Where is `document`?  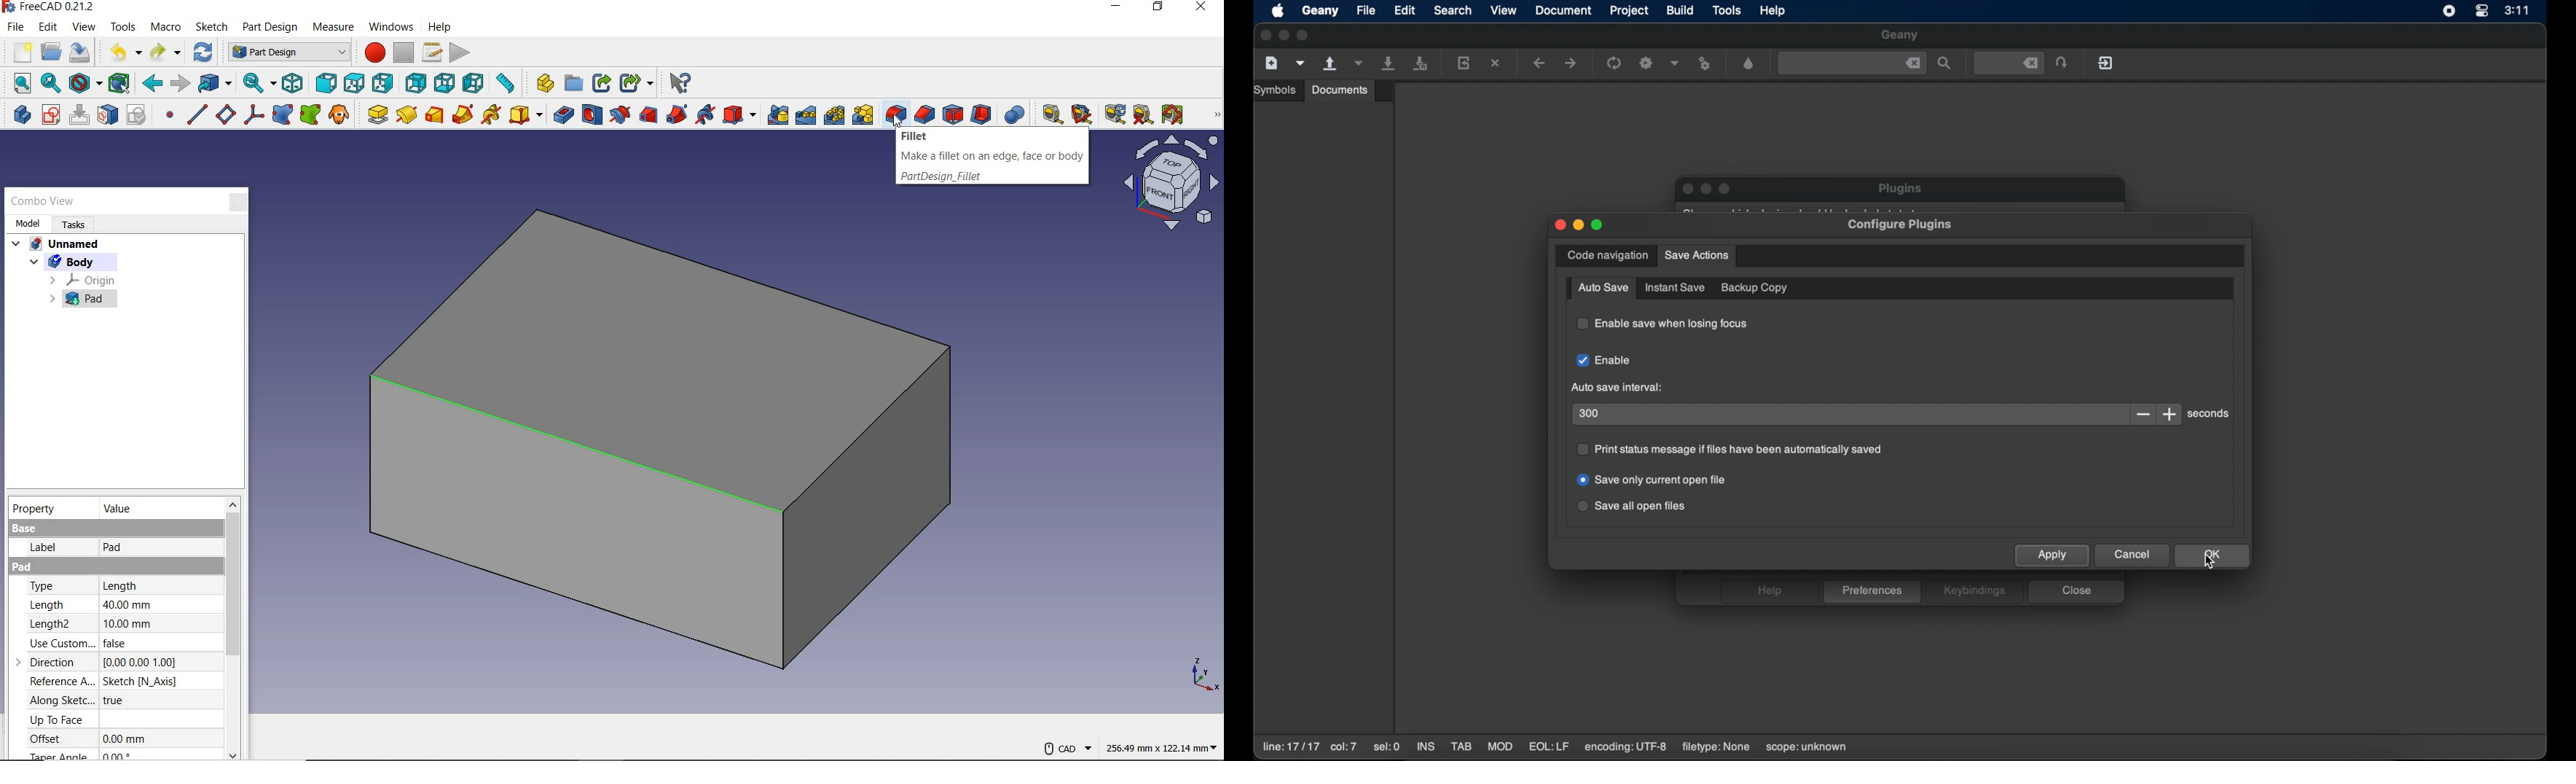 document is located at coordinates (1564, 11).